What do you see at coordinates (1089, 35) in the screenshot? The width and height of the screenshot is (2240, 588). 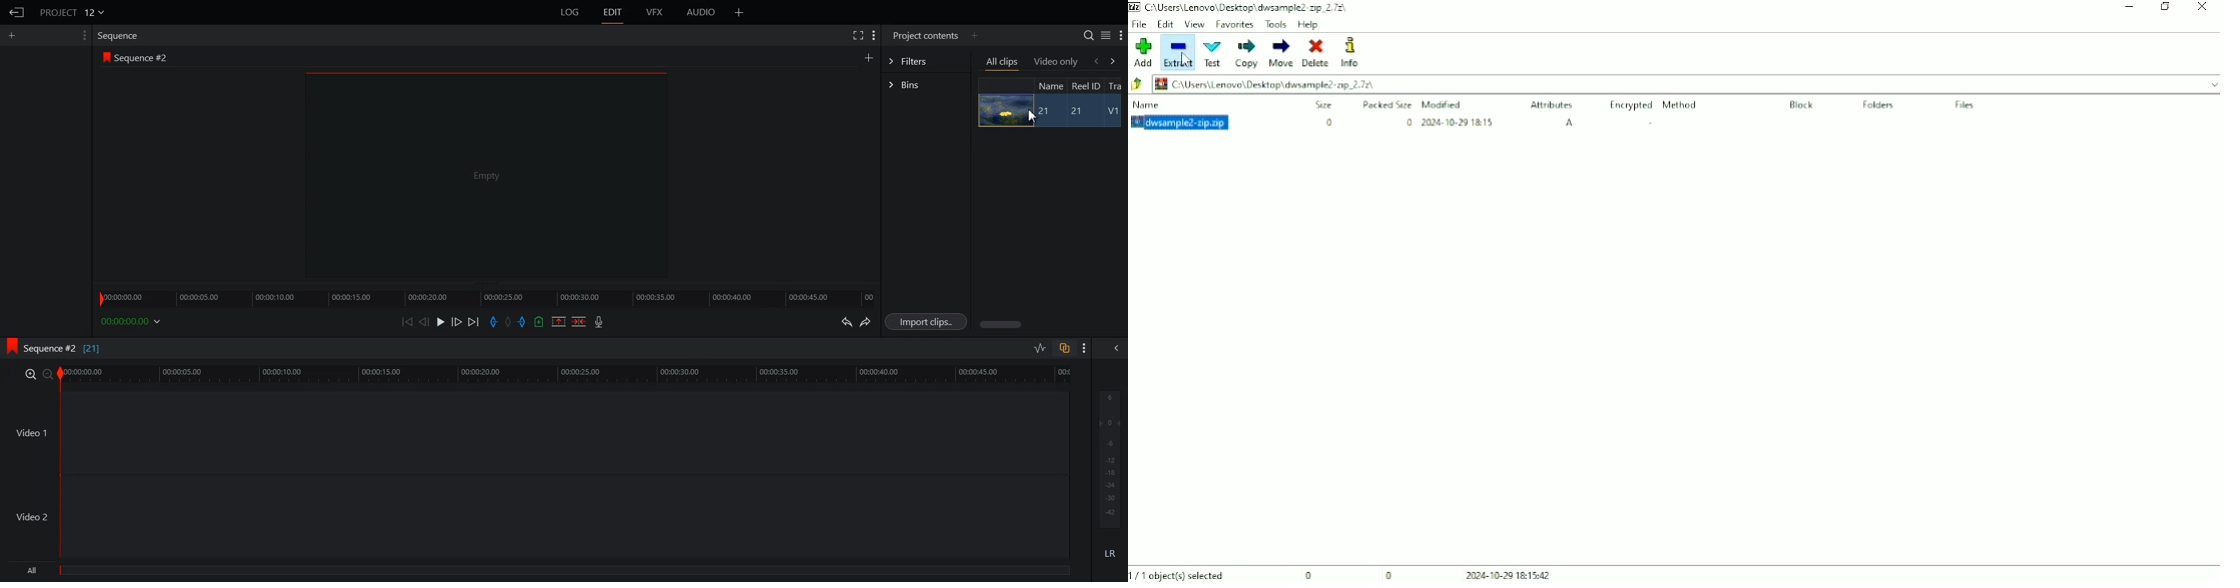 I see `Search` at bounding box center [1089, 35].